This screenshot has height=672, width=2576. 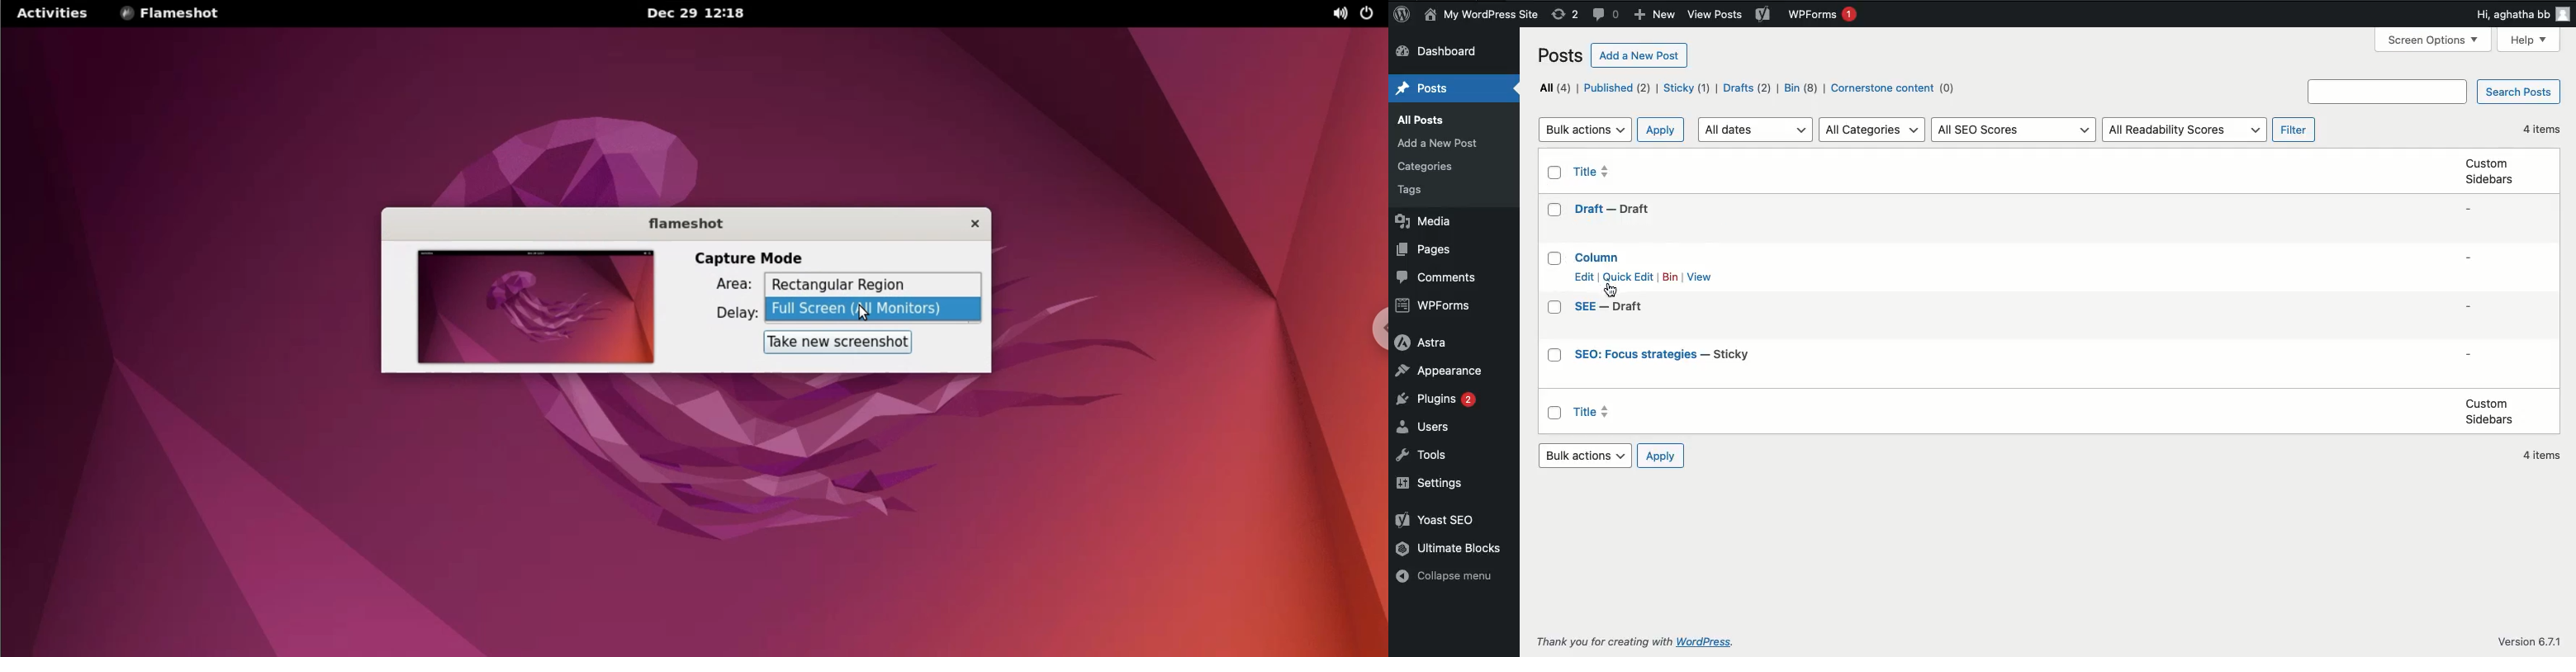 I want to click on Drafts, so click(x=1748, y=89).